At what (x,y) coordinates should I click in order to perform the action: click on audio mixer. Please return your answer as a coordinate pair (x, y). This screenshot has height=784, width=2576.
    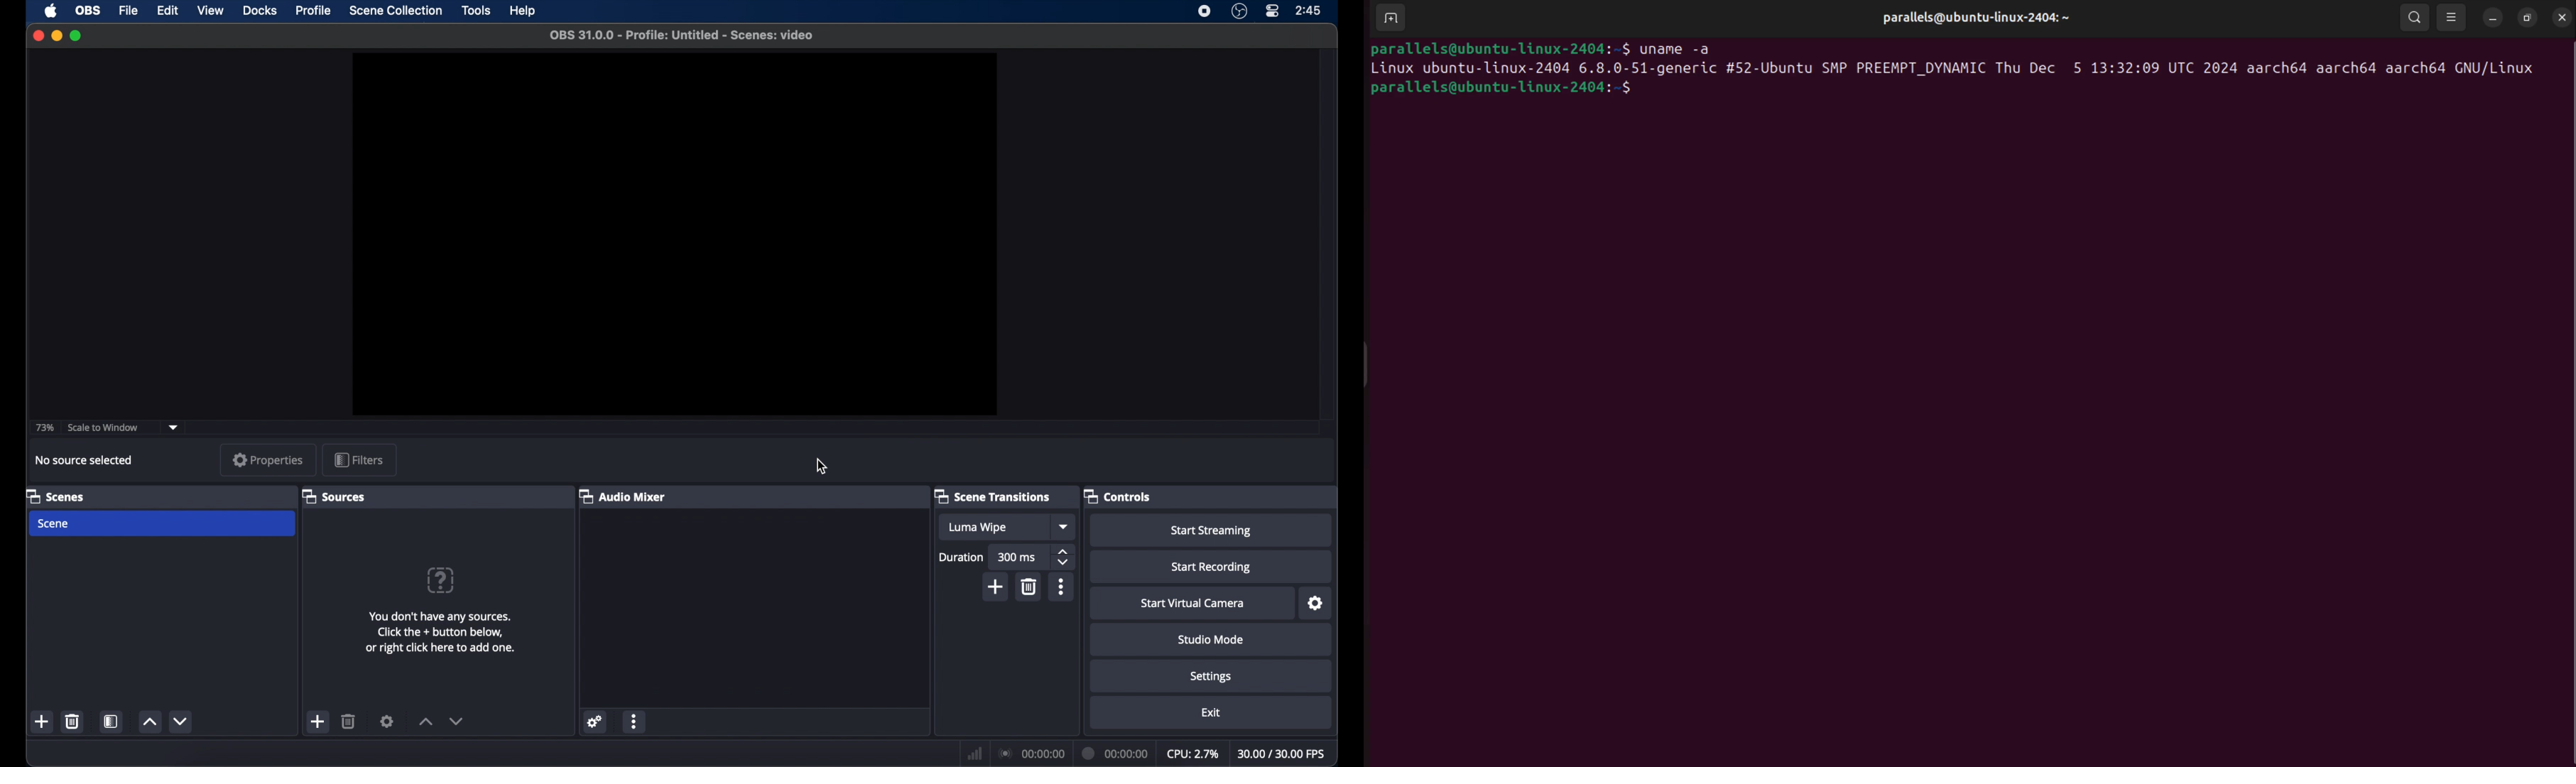
    Looking at the image, I should click on (623, 497).